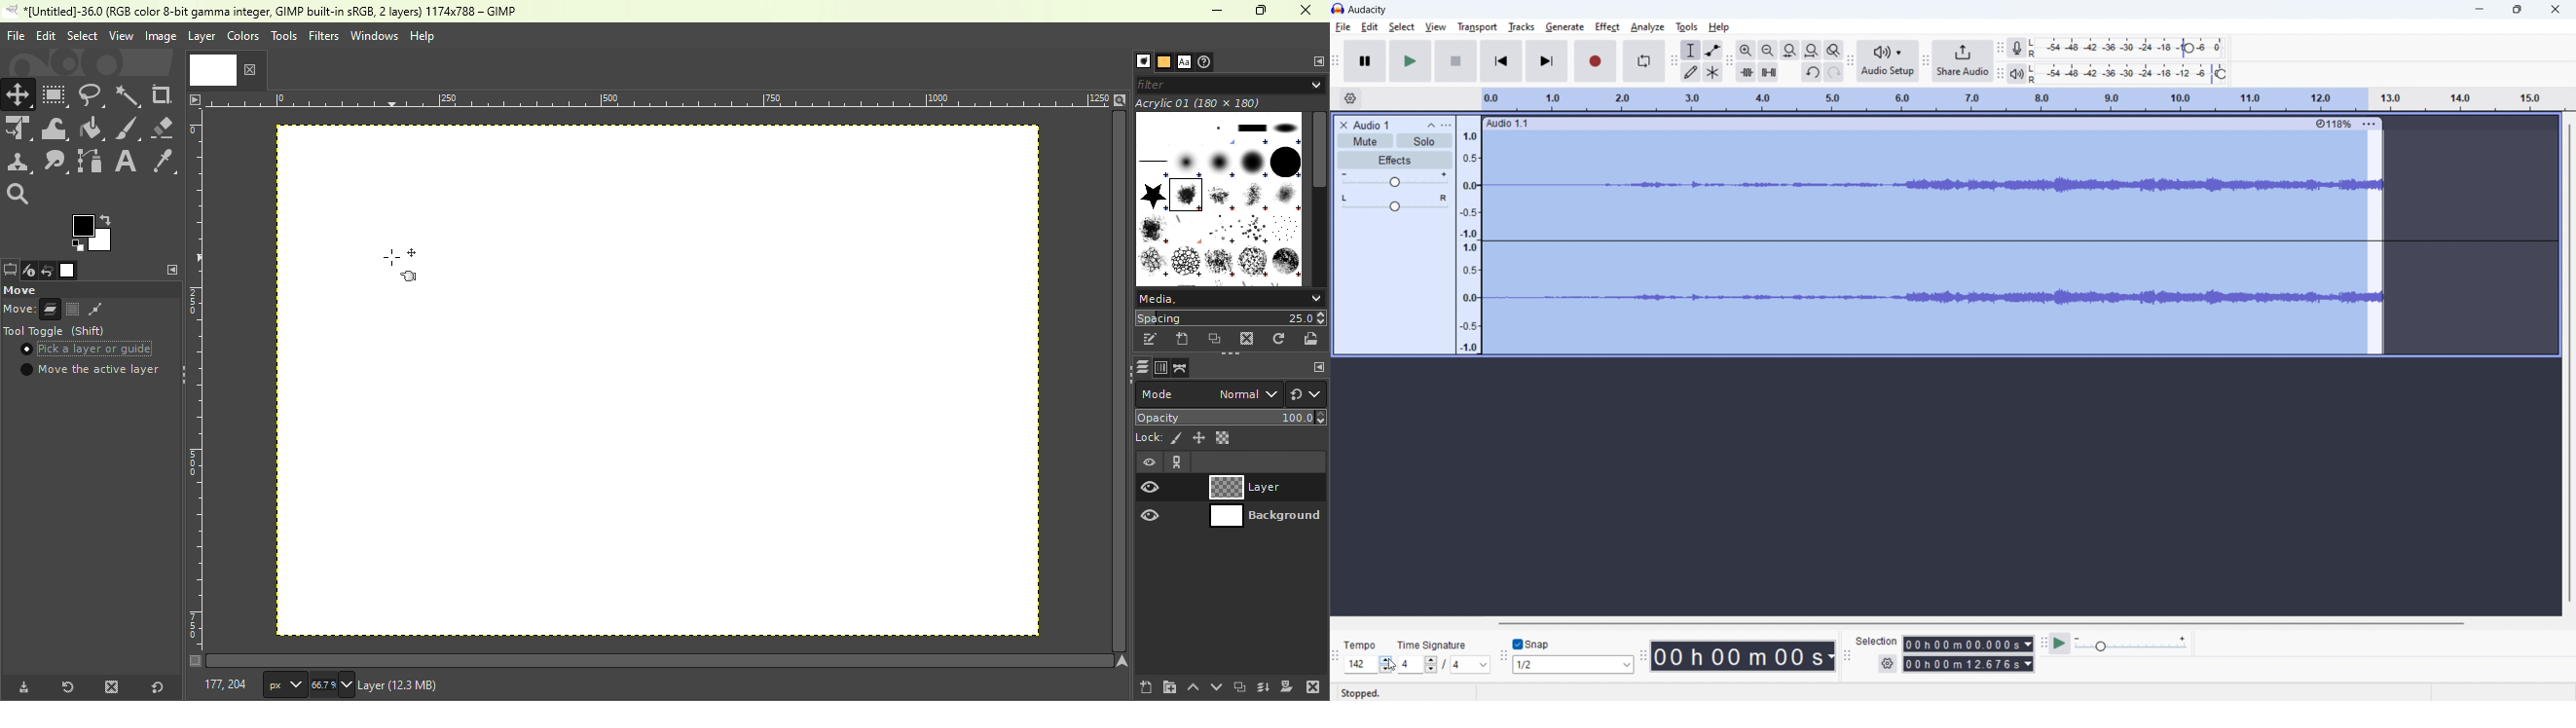  I want to click on Create a new layer, so click(1146, 684).